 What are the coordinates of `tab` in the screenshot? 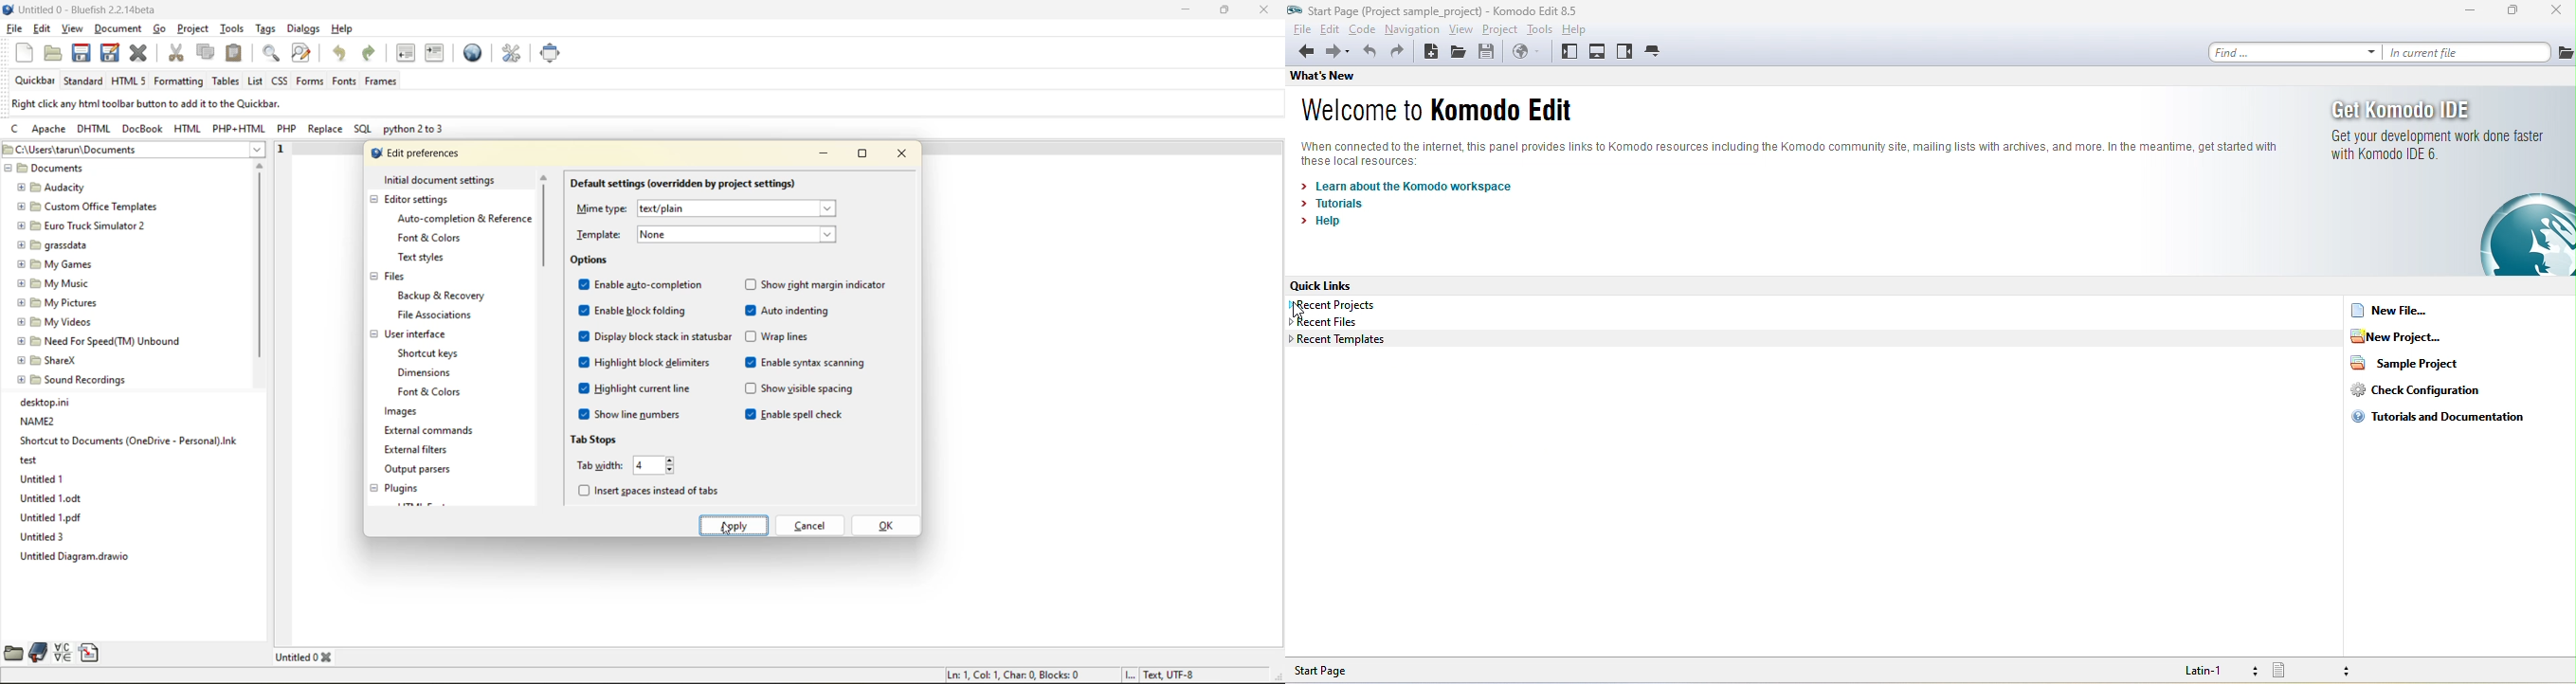 It's located at (1660, 51).